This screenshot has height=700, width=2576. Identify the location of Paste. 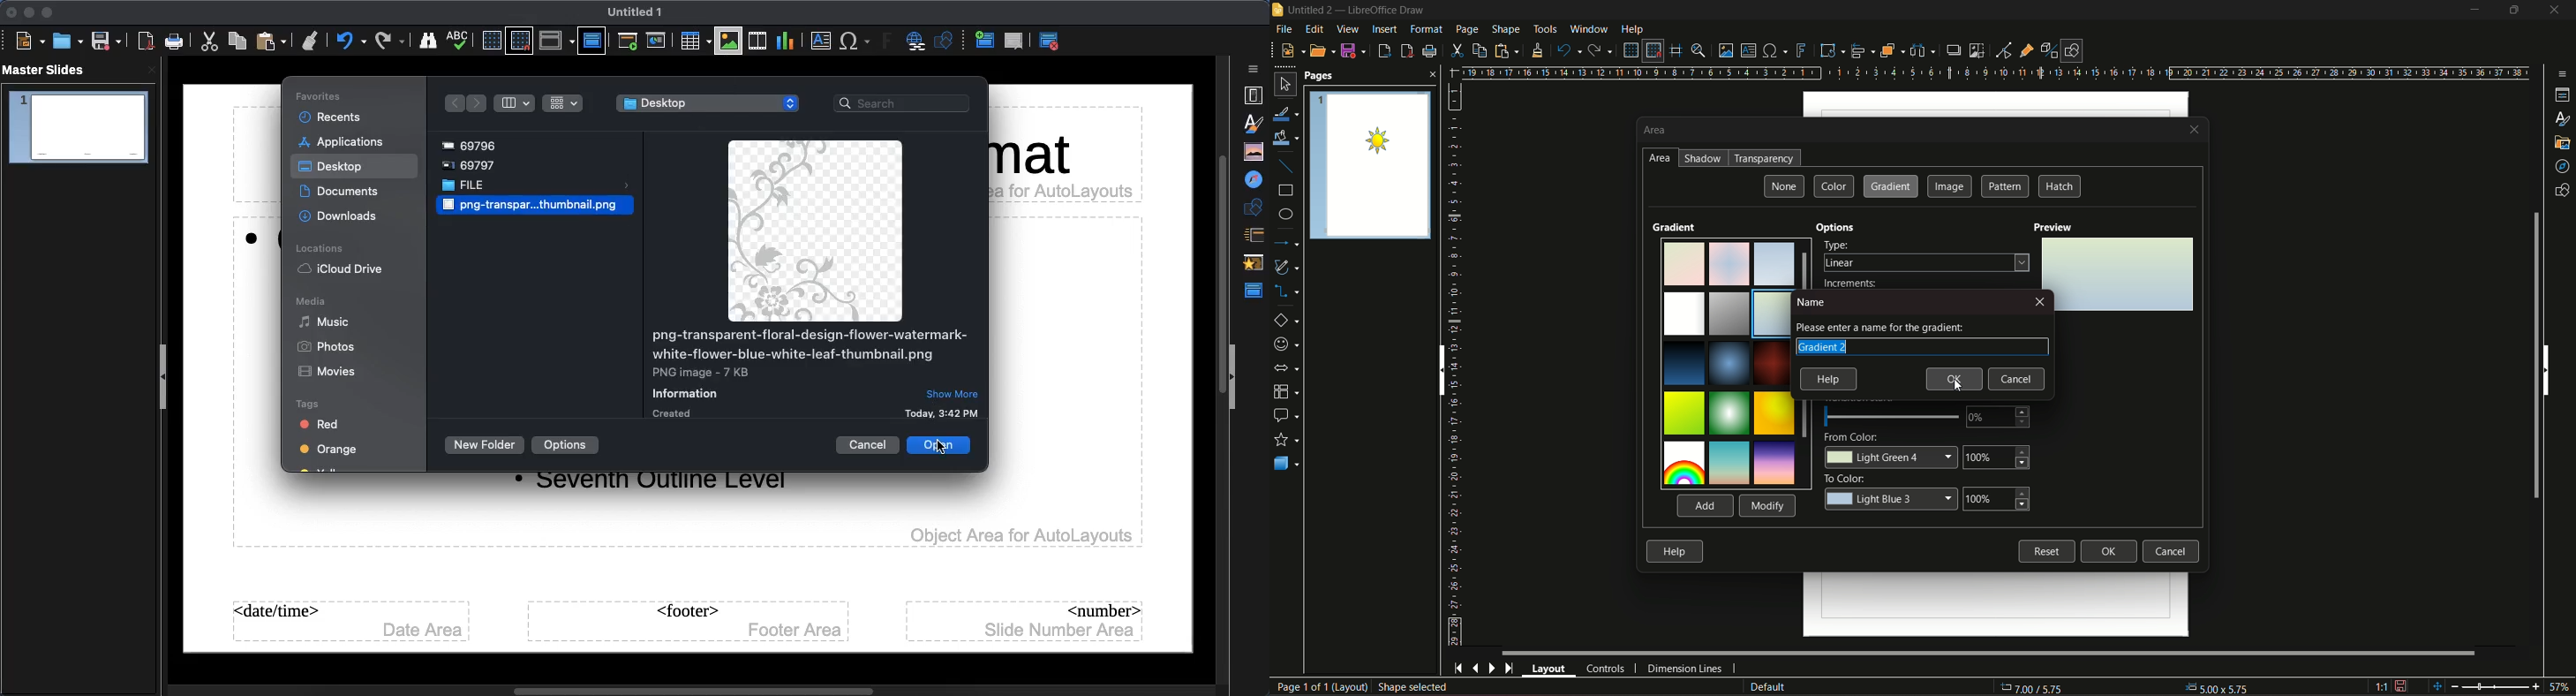
(273, 41).